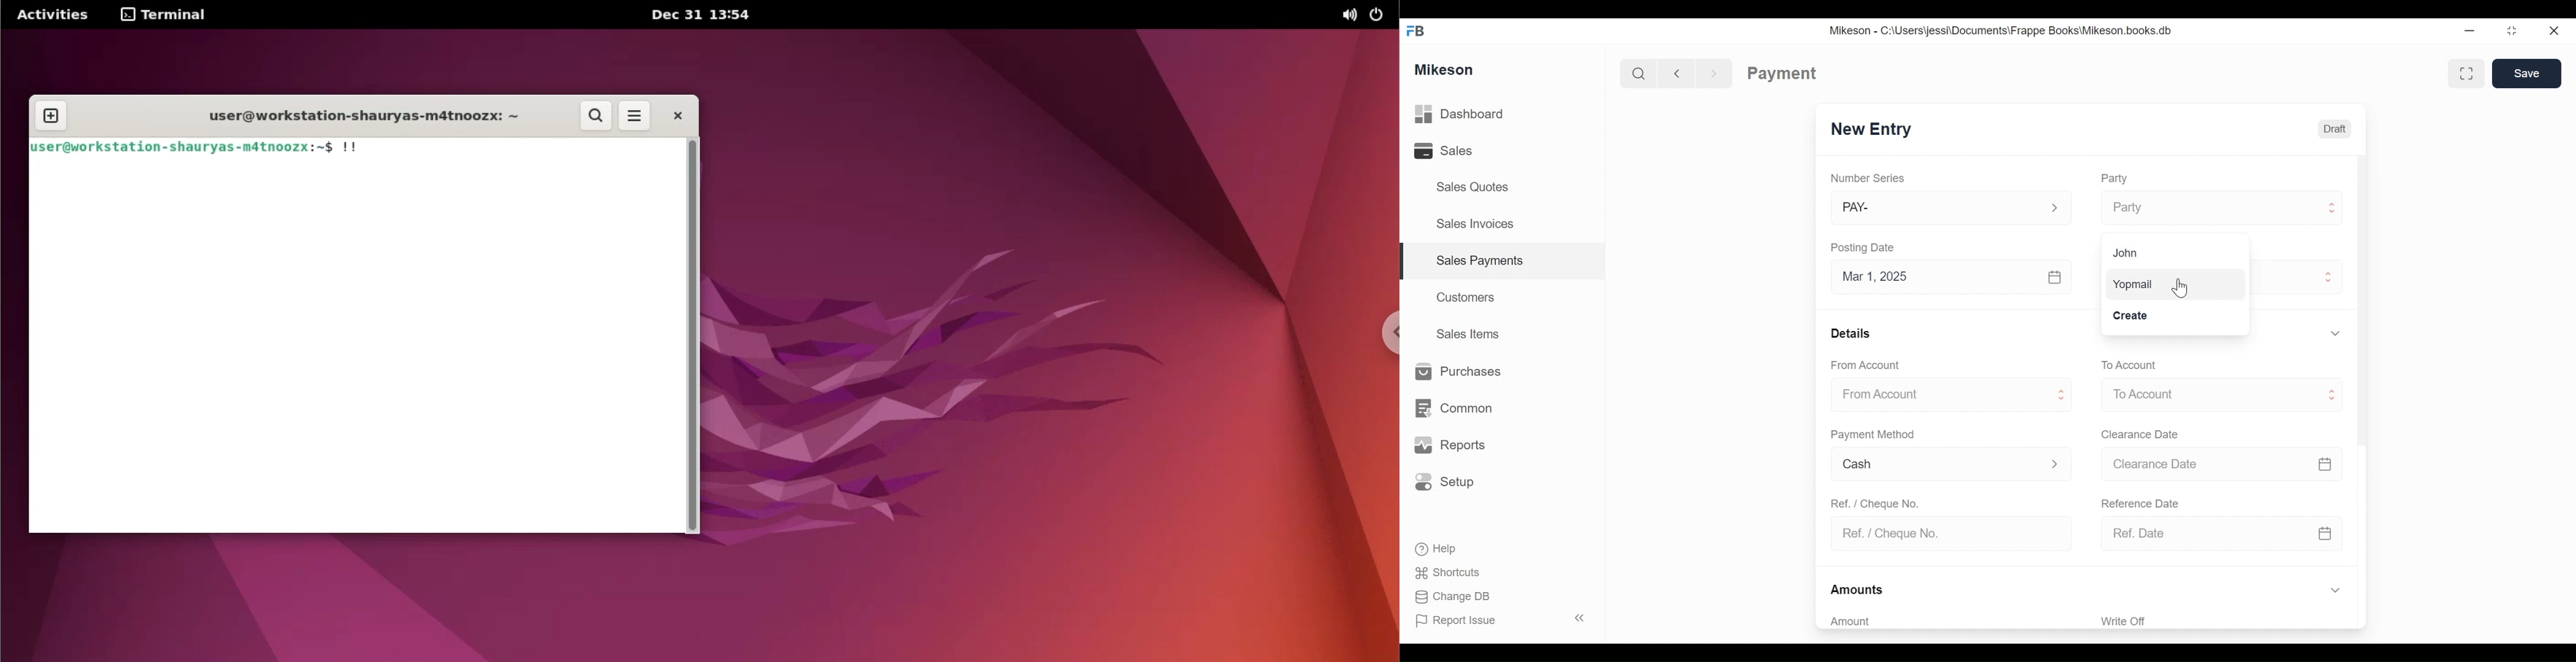  Describe the element at coordinates (2132, 285) in the screenshot. I see `‘Yopmail` at that location.